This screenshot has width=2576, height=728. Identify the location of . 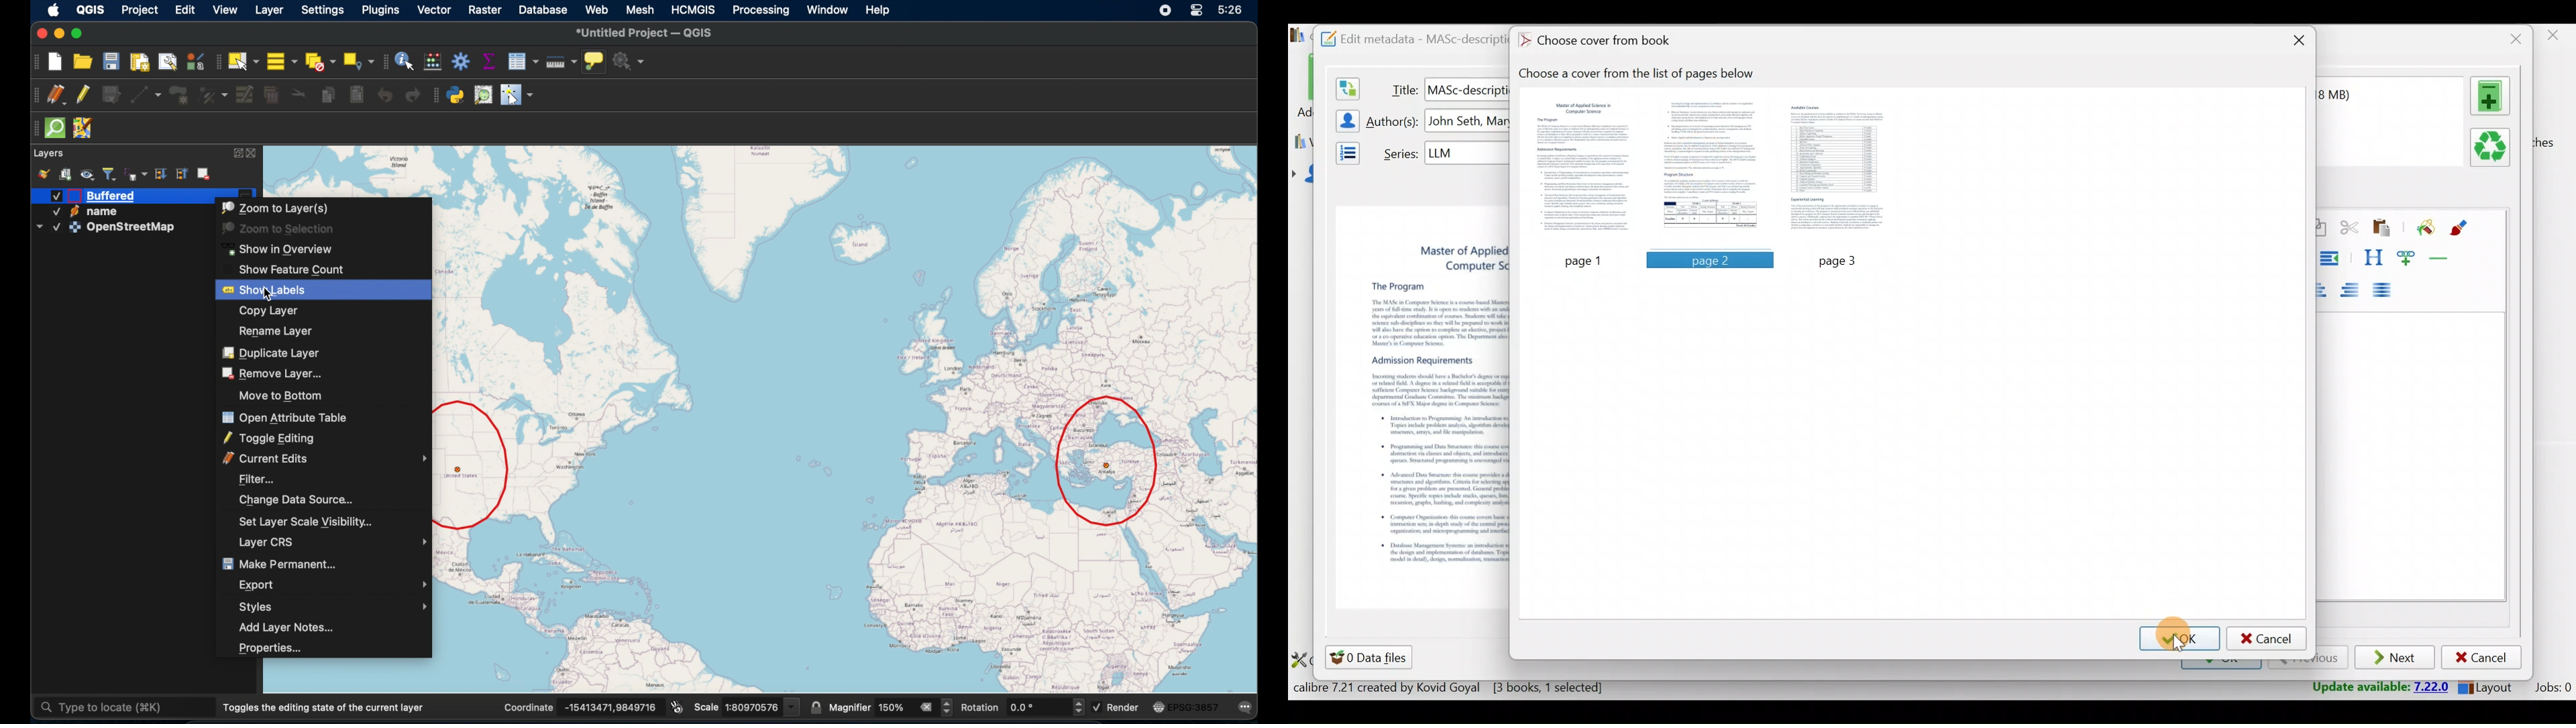
(1584, 259).